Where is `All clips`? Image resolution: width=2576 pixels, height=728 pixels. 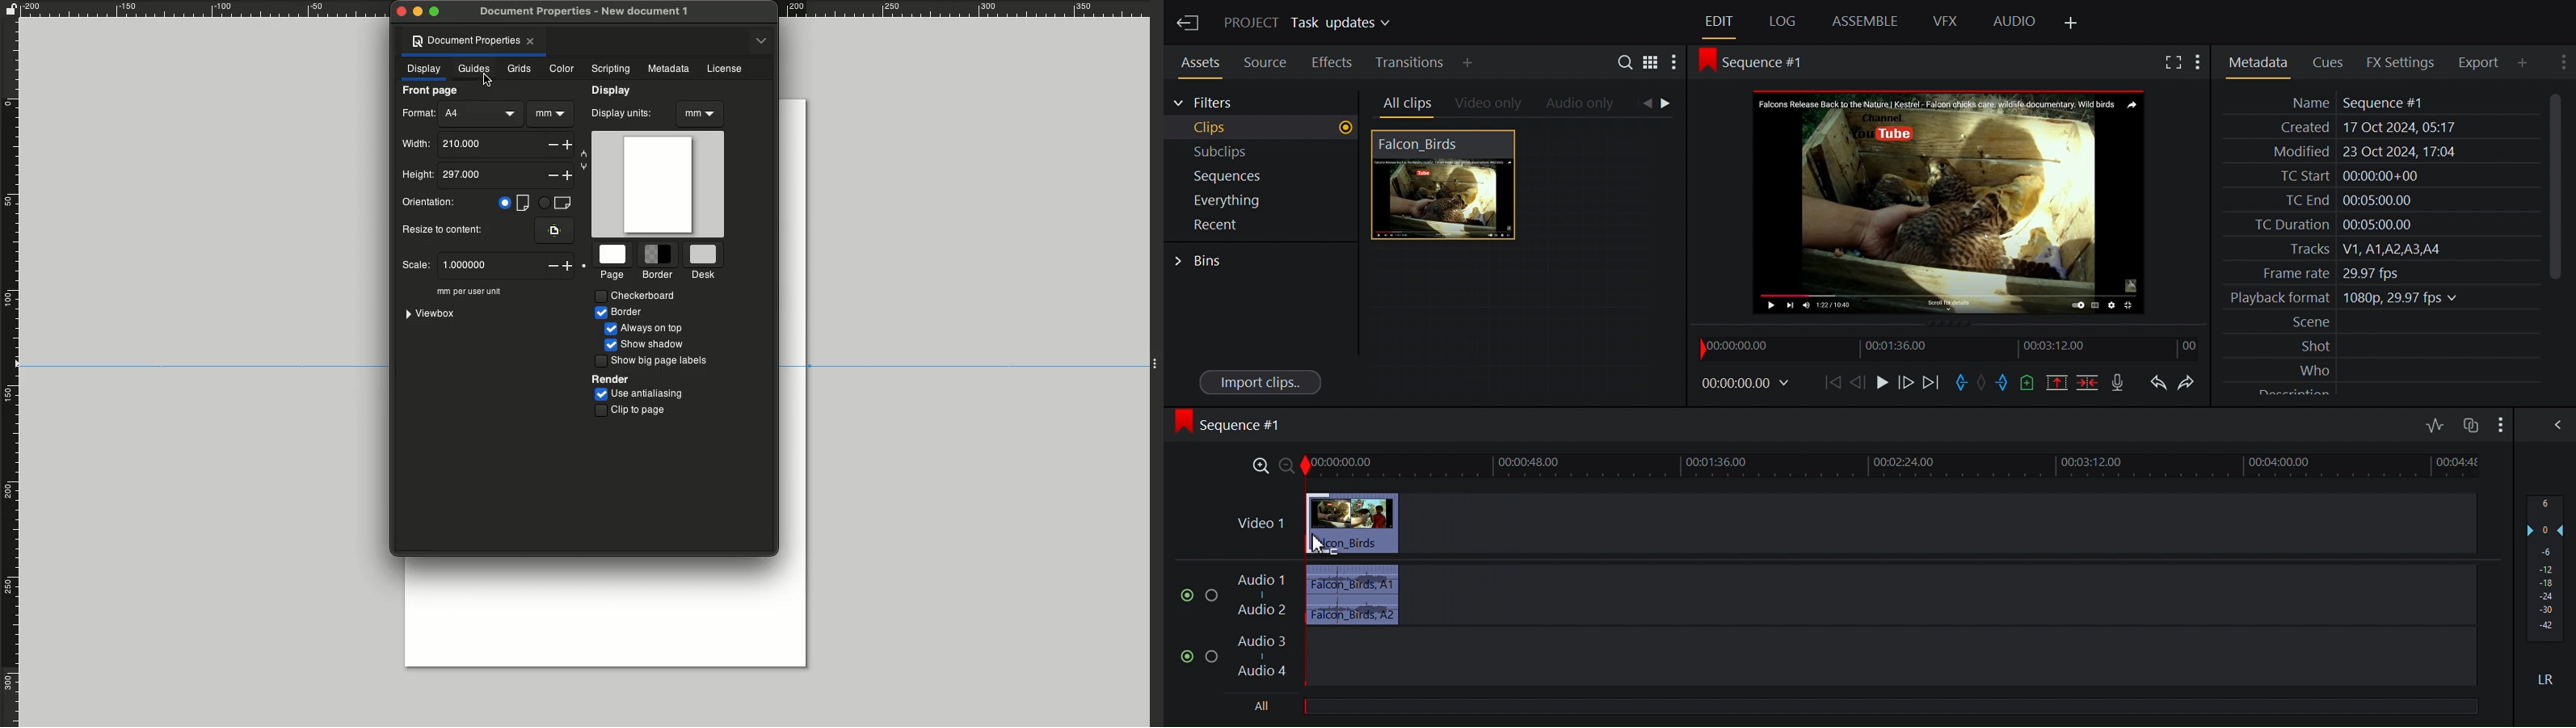 All clips is located at coordinates (1405, 104).